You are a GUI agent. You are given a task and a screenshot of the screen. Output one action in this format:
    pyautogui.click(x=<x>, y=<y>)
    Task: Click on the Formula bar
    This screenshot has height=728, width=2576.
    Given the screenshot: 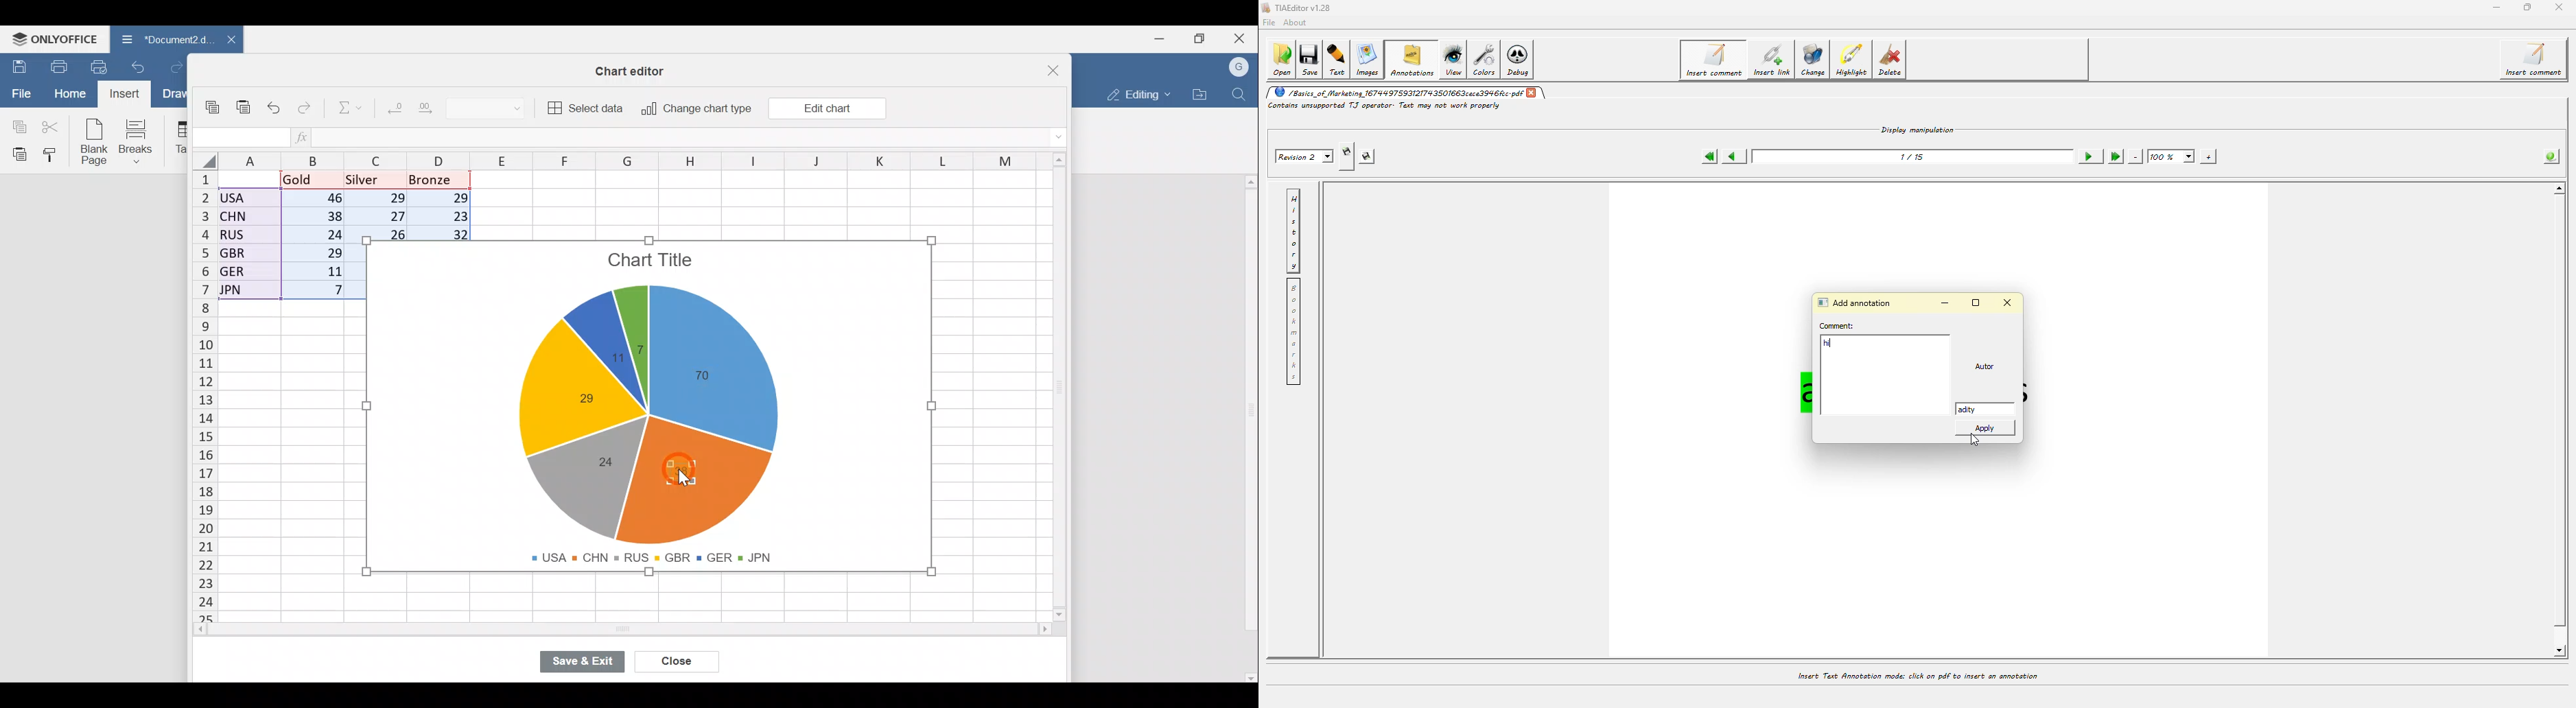 What is the action you would take?
    pyautogui.click(x=695, y=137)
    